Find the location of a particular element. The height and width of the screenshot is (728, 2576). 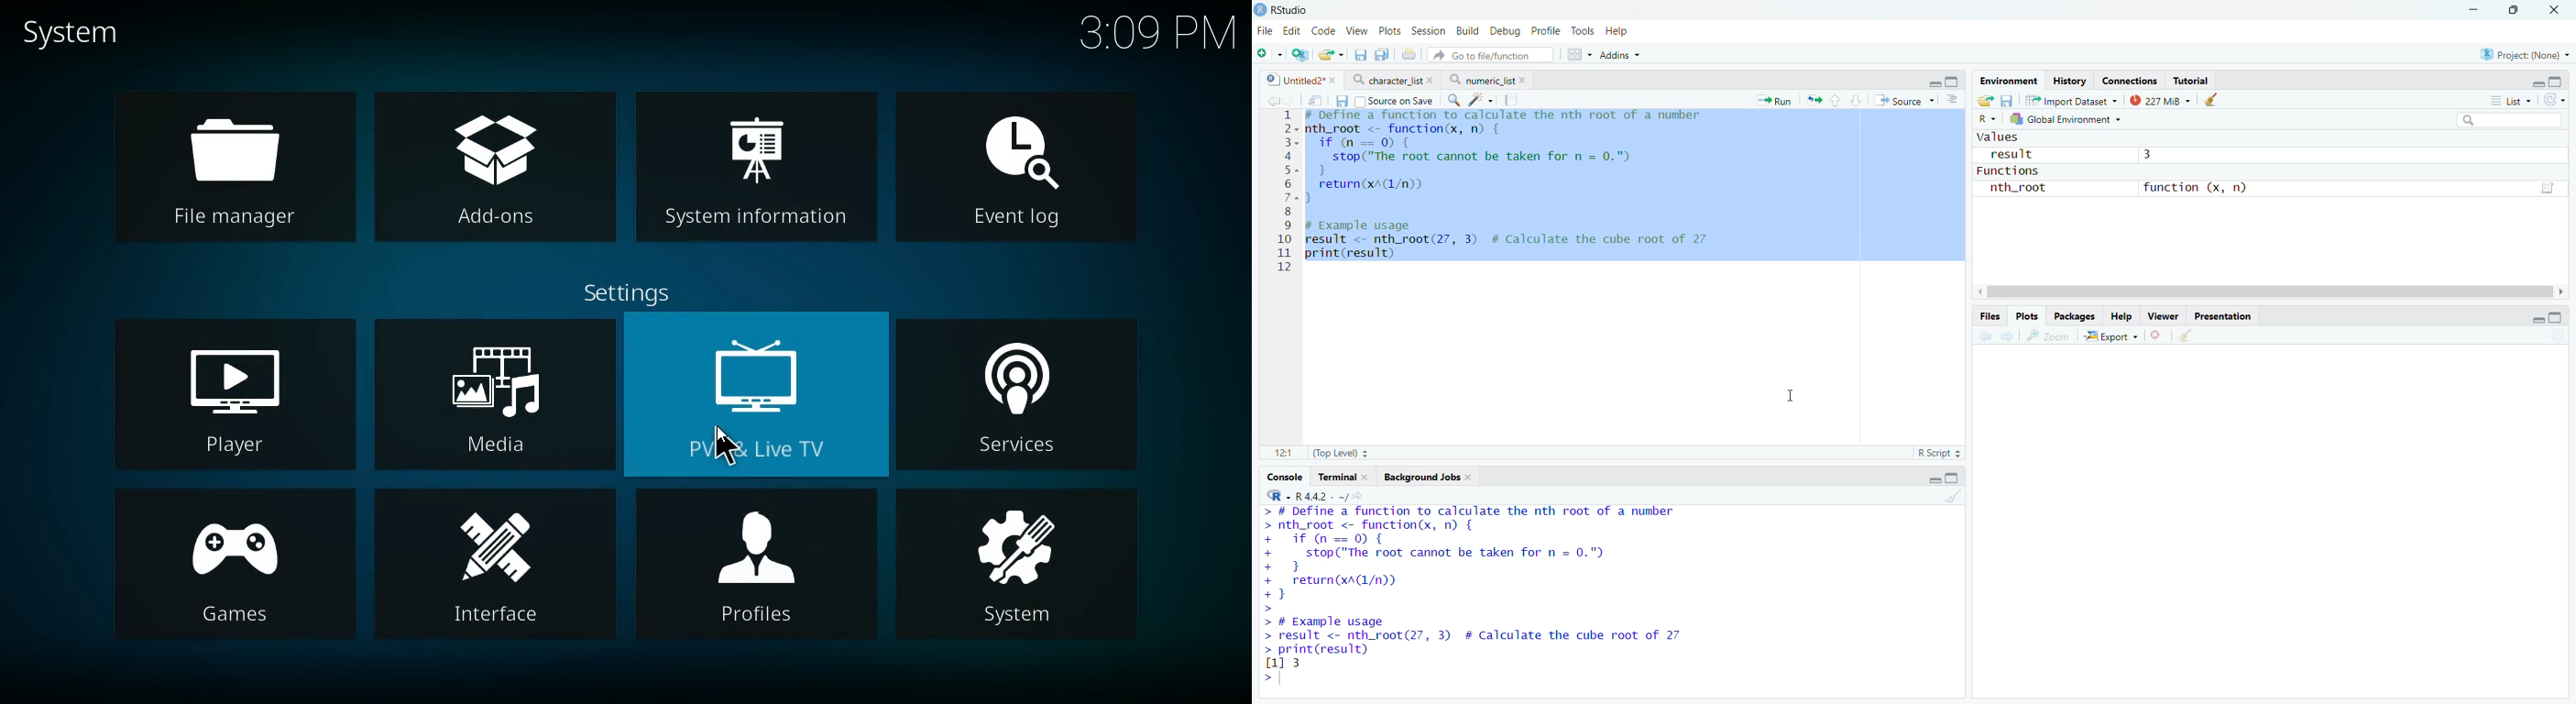

Go to previous plot is located at coordinates (1985, 335).